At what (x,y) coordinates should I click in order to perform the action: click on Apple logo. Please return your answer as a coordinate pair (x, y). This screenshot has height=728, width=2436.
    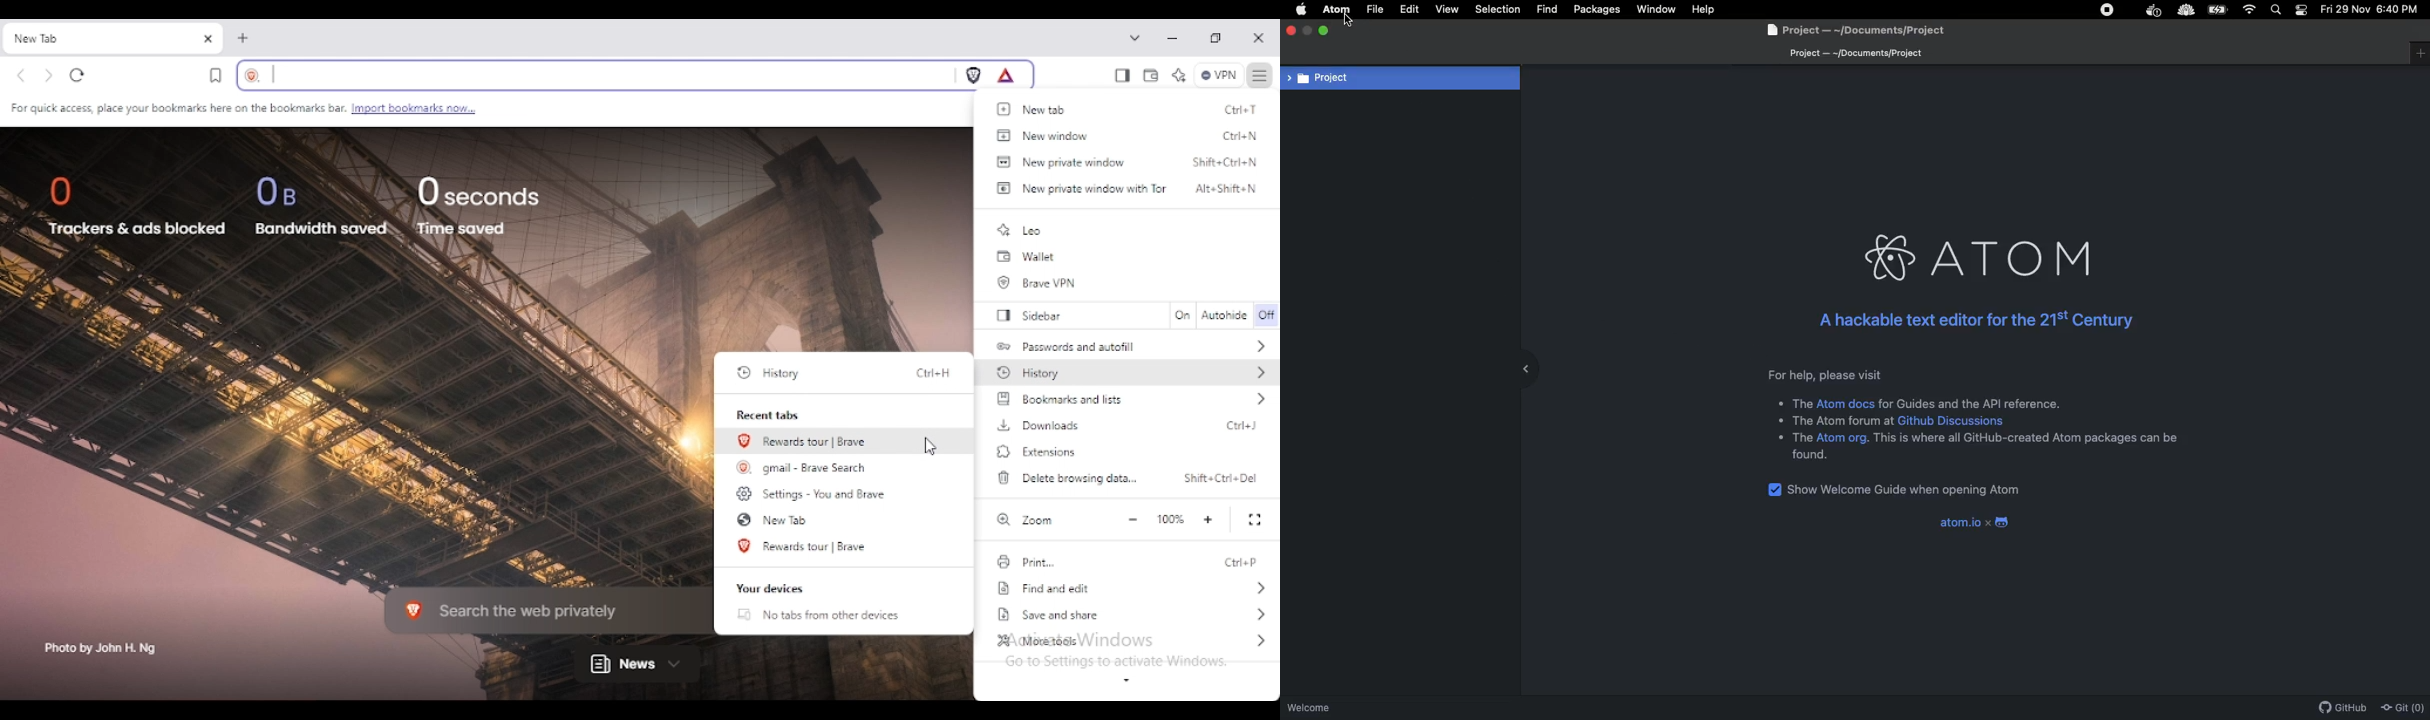
    Looking at the image, I should click on (1303, 10).